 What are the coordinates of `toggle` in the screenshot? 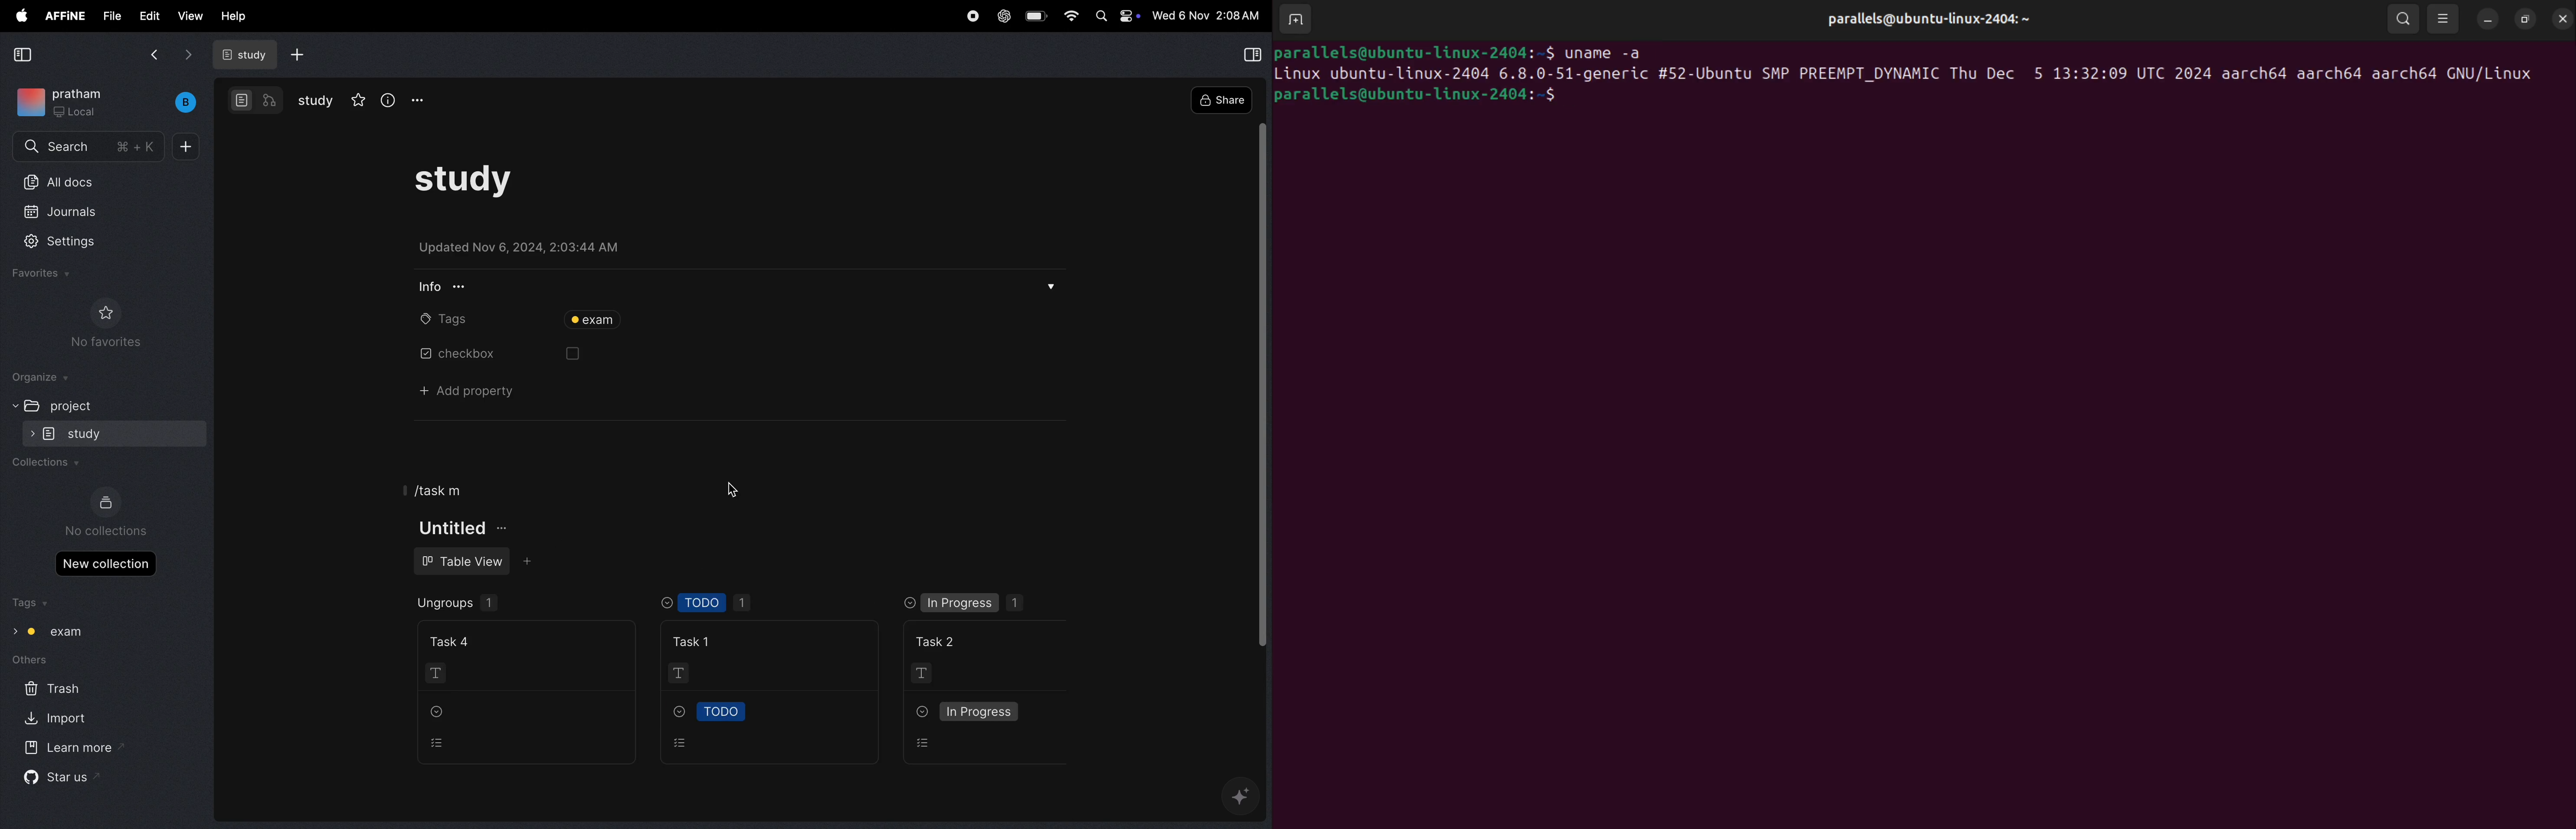 It's located at (1260, 385).